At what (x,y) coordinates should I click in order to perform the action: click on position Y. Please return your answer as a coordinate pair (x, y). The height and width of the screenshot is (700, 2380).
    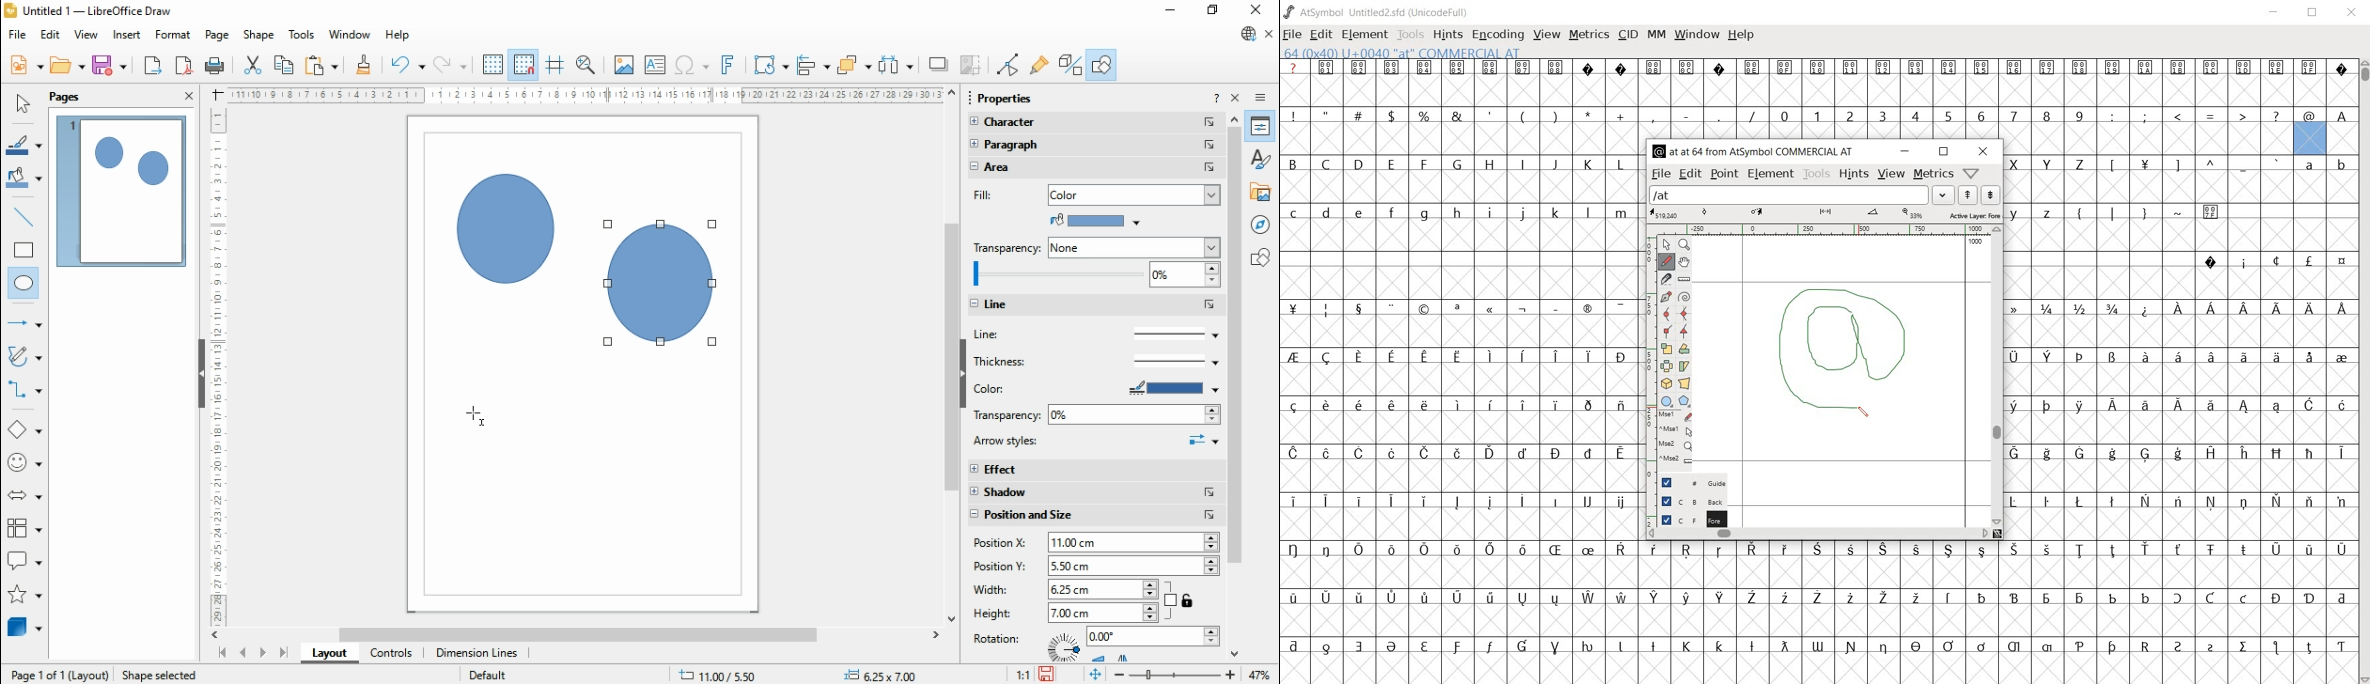
    Looking at the image, I should click on (998, 566).